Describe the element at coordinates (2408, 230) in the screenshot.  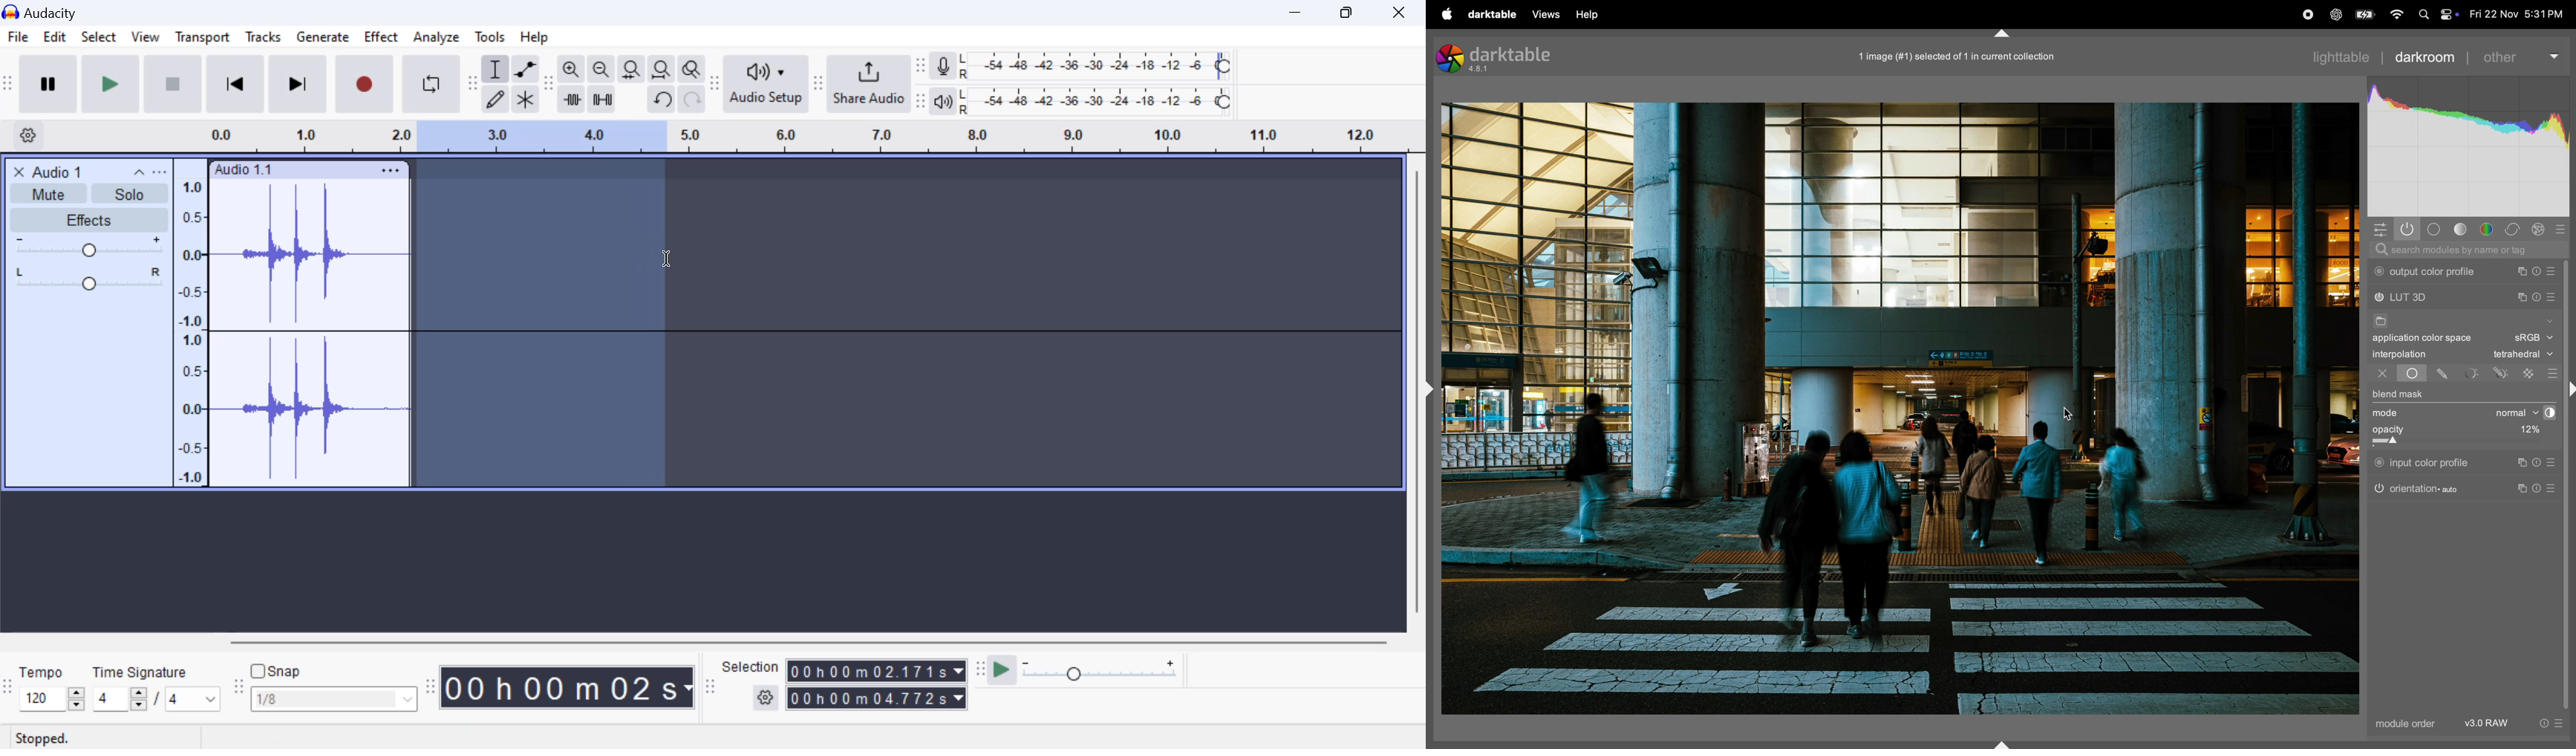
I see `show only active modules` at that location.